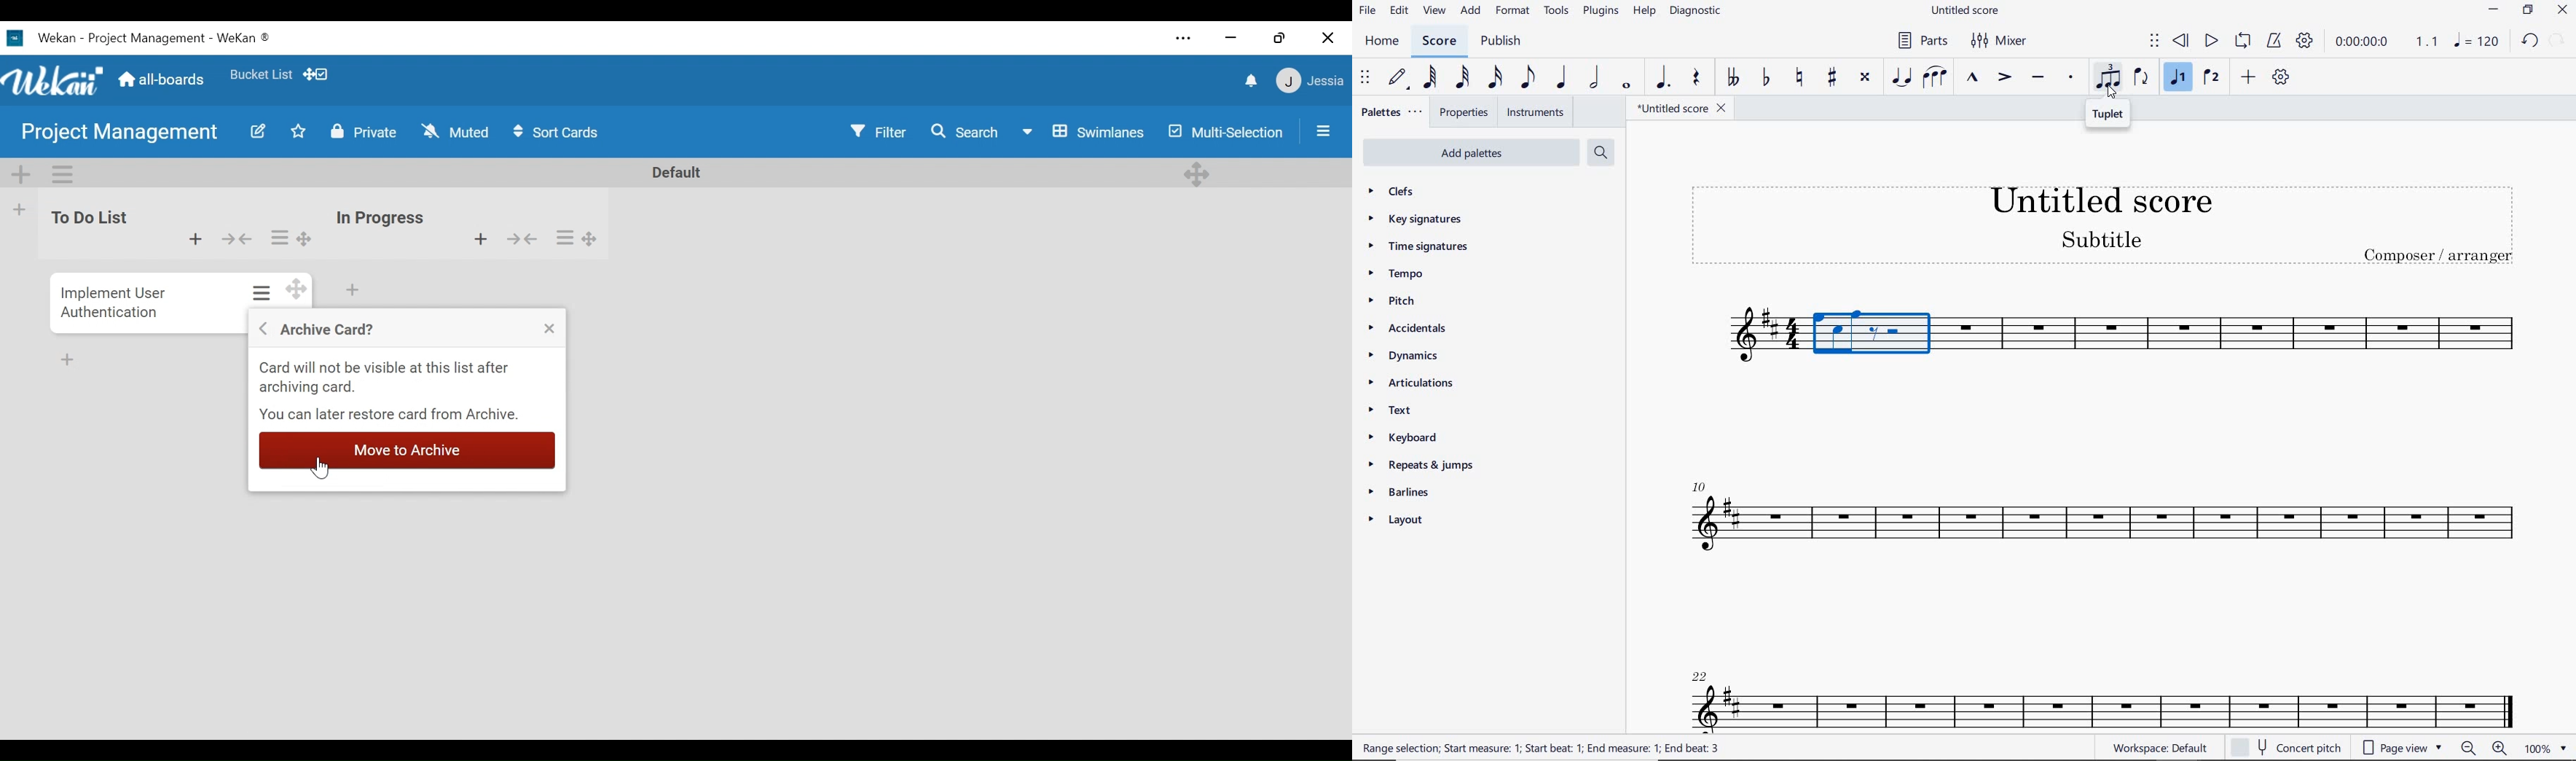  Describe the element at coordinates (1323, 131) in the screenshot. I see `Open/Close Sidebar` at that location.